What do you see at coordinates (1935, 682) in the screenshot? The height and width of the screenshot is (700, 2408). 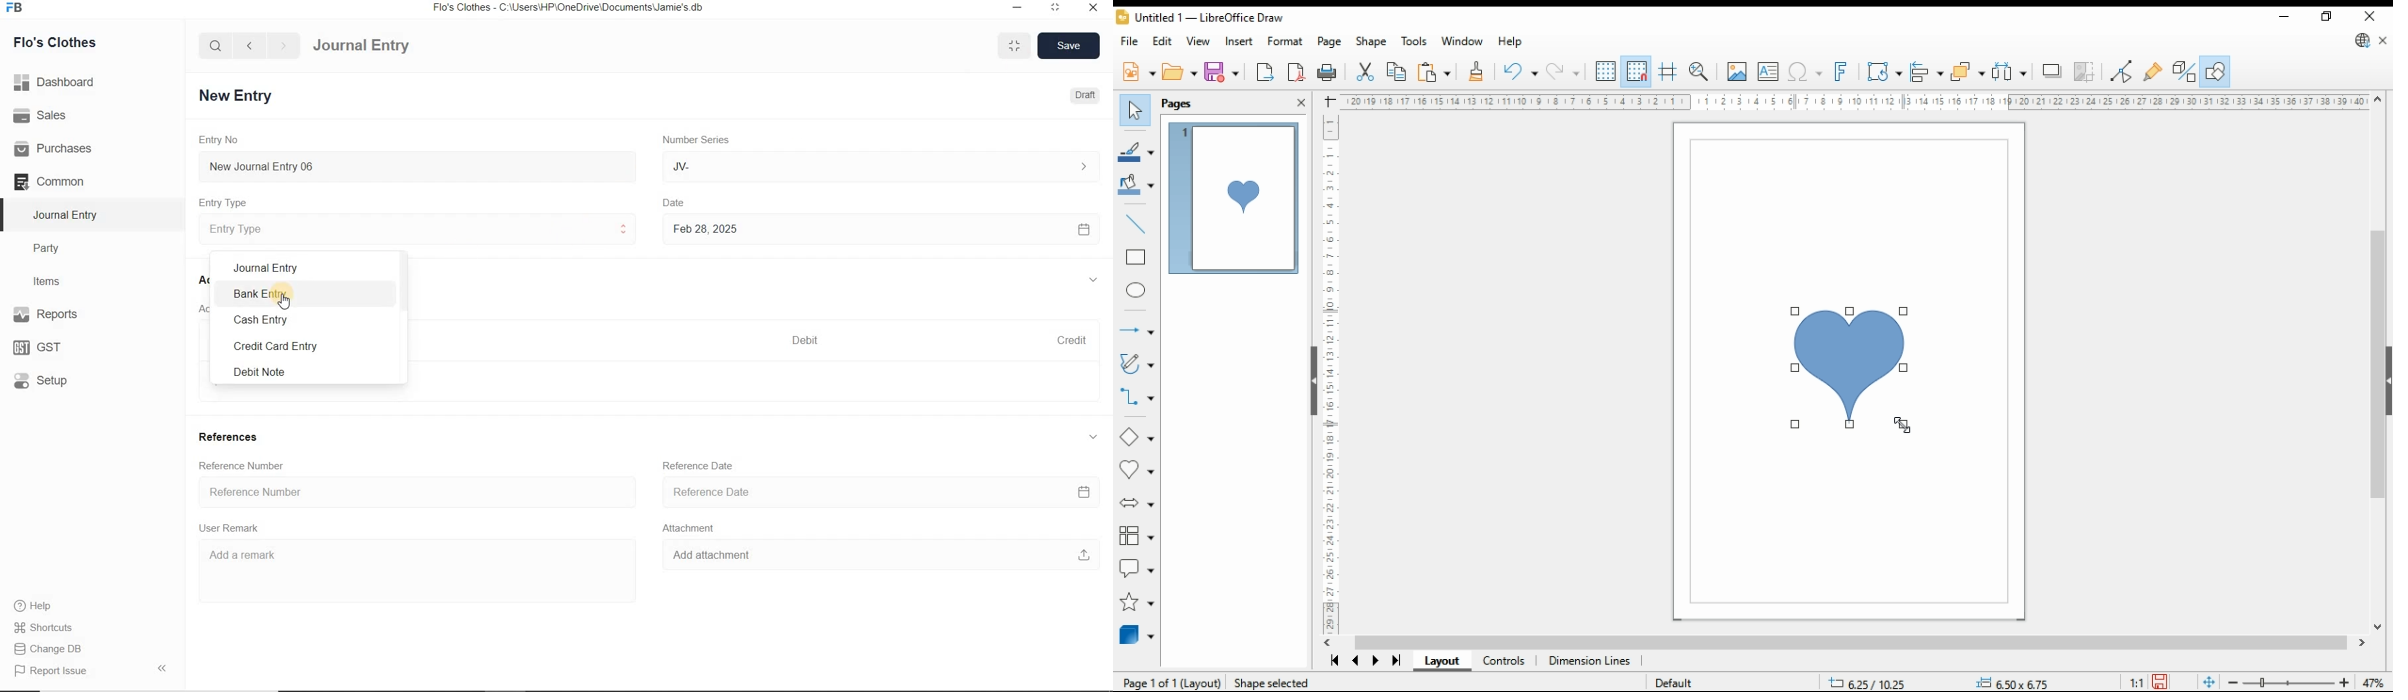 I see `status` at bounding box center [1935, 682].